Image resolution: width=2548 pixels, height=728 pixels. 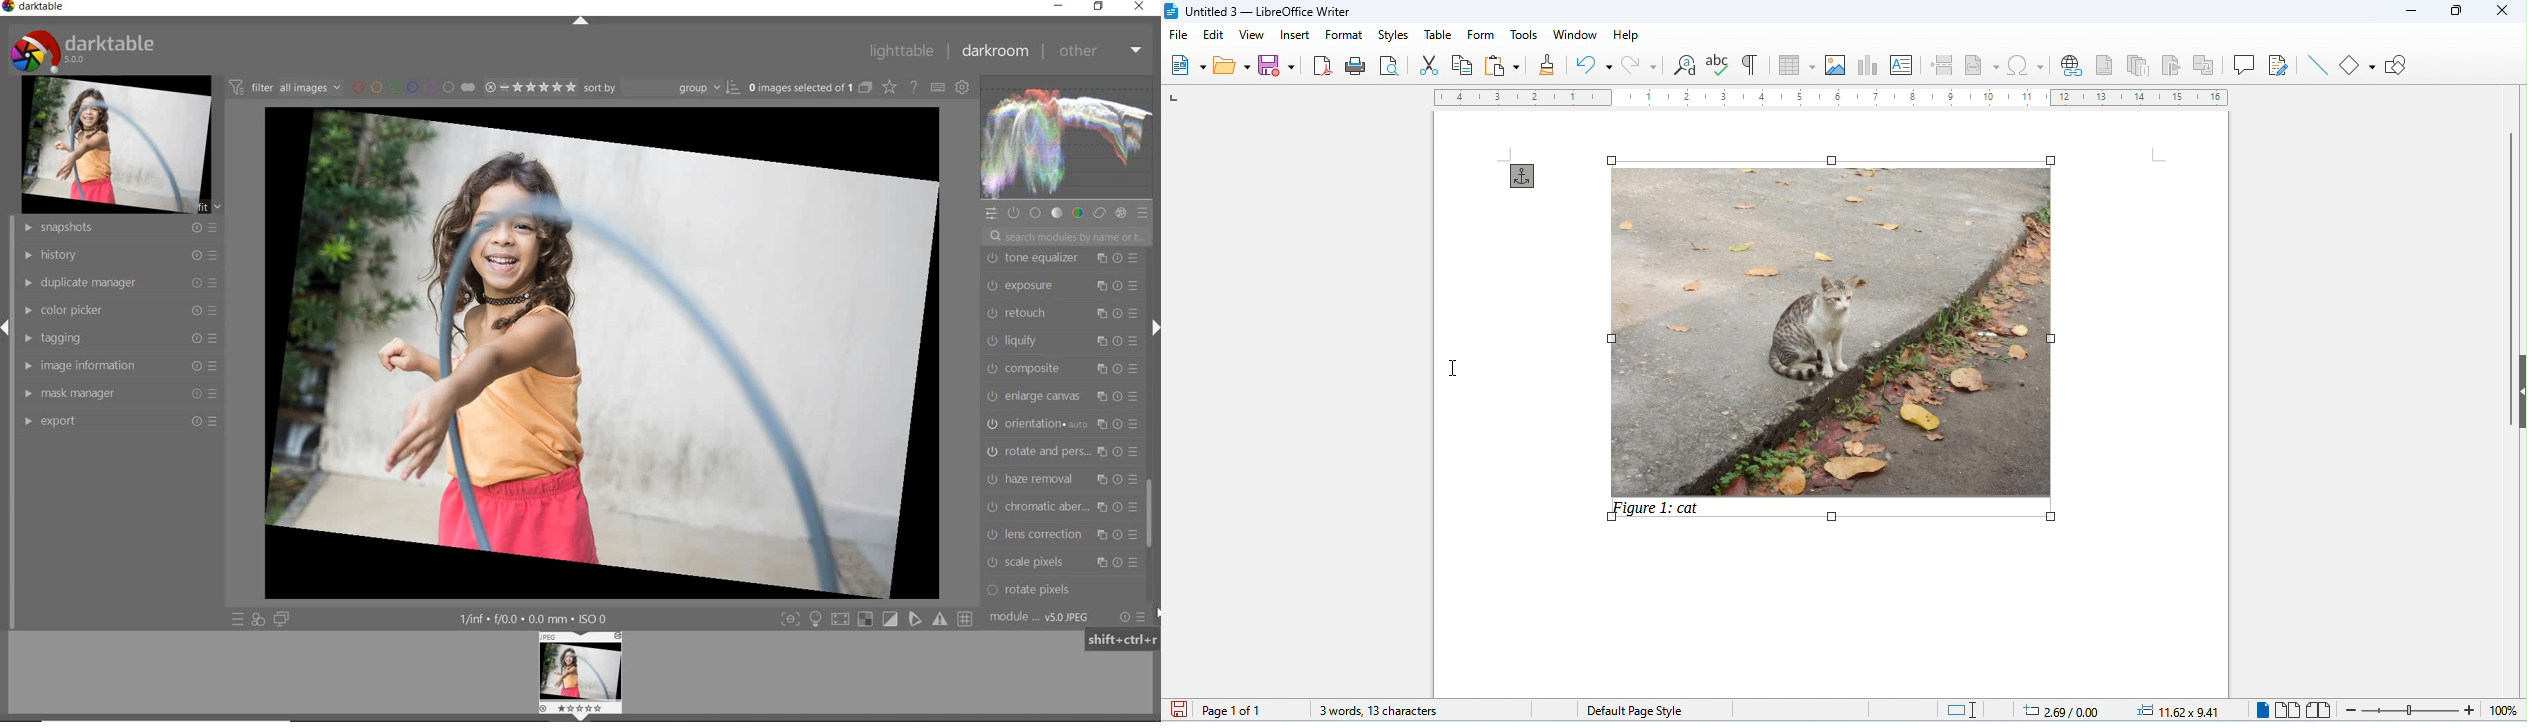 I want to click on print preview, so click(x=1390, y=65).